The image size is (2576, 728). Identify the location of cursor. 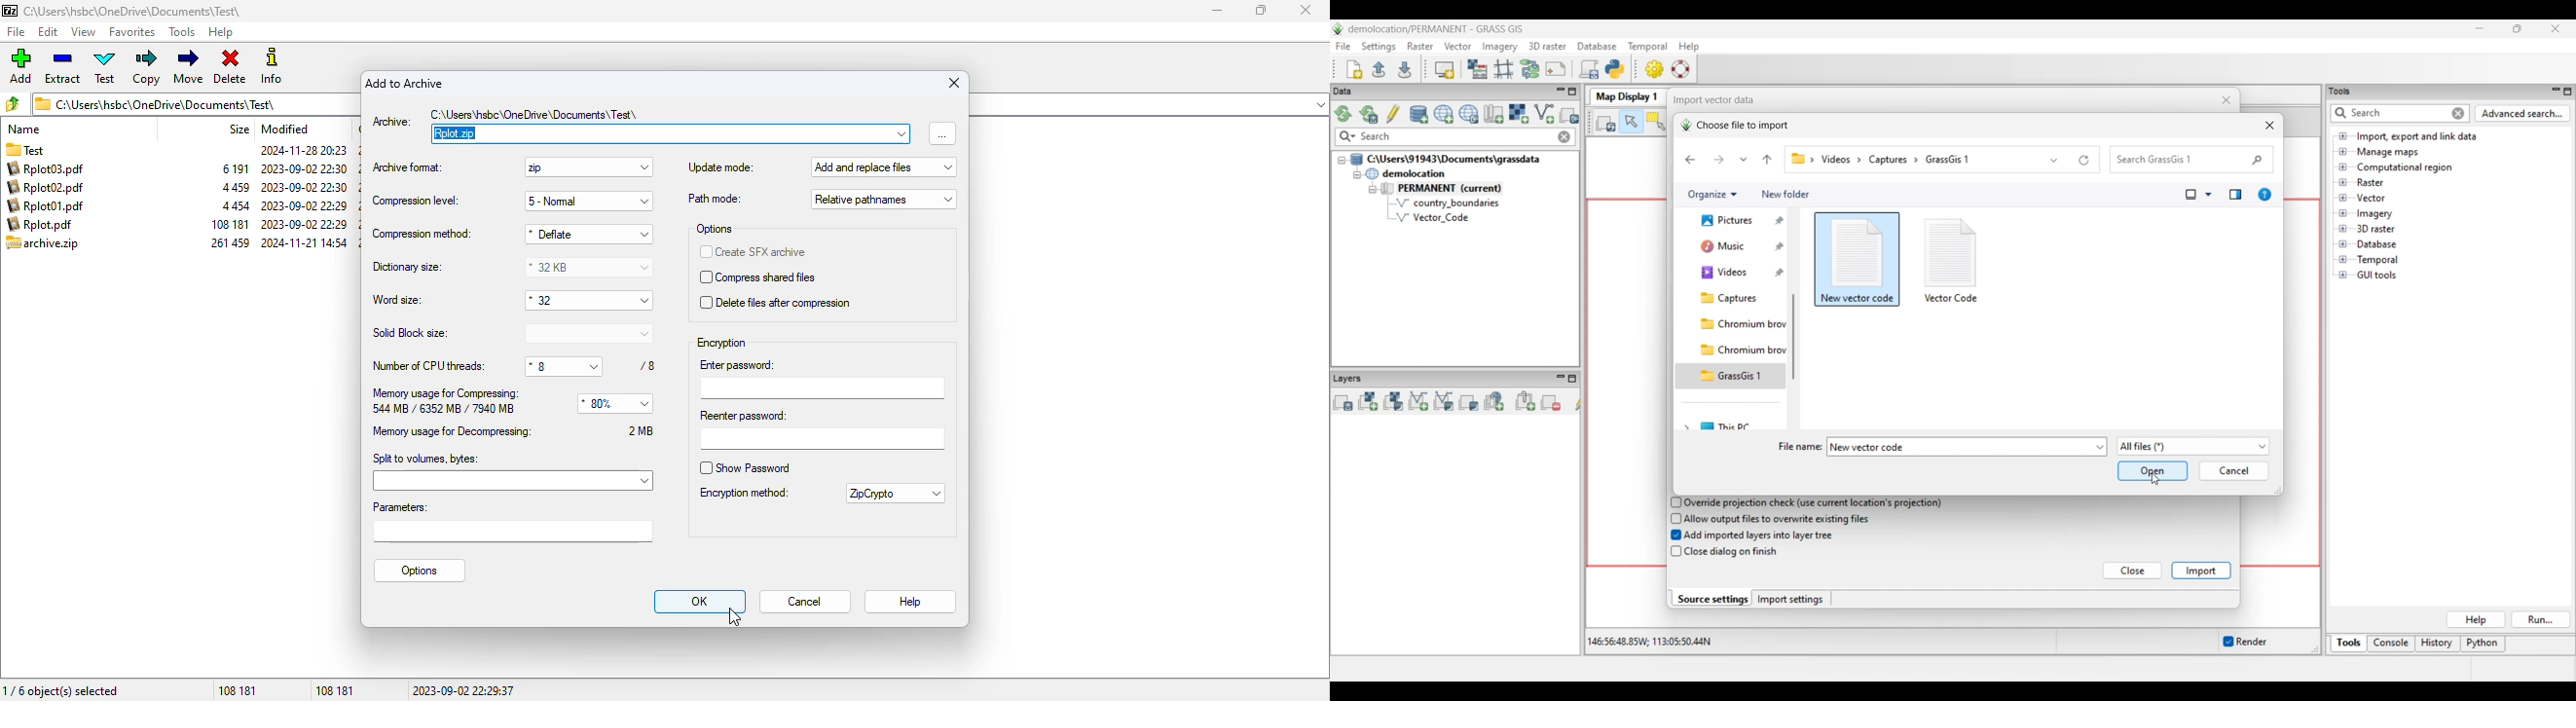
(734, 617).